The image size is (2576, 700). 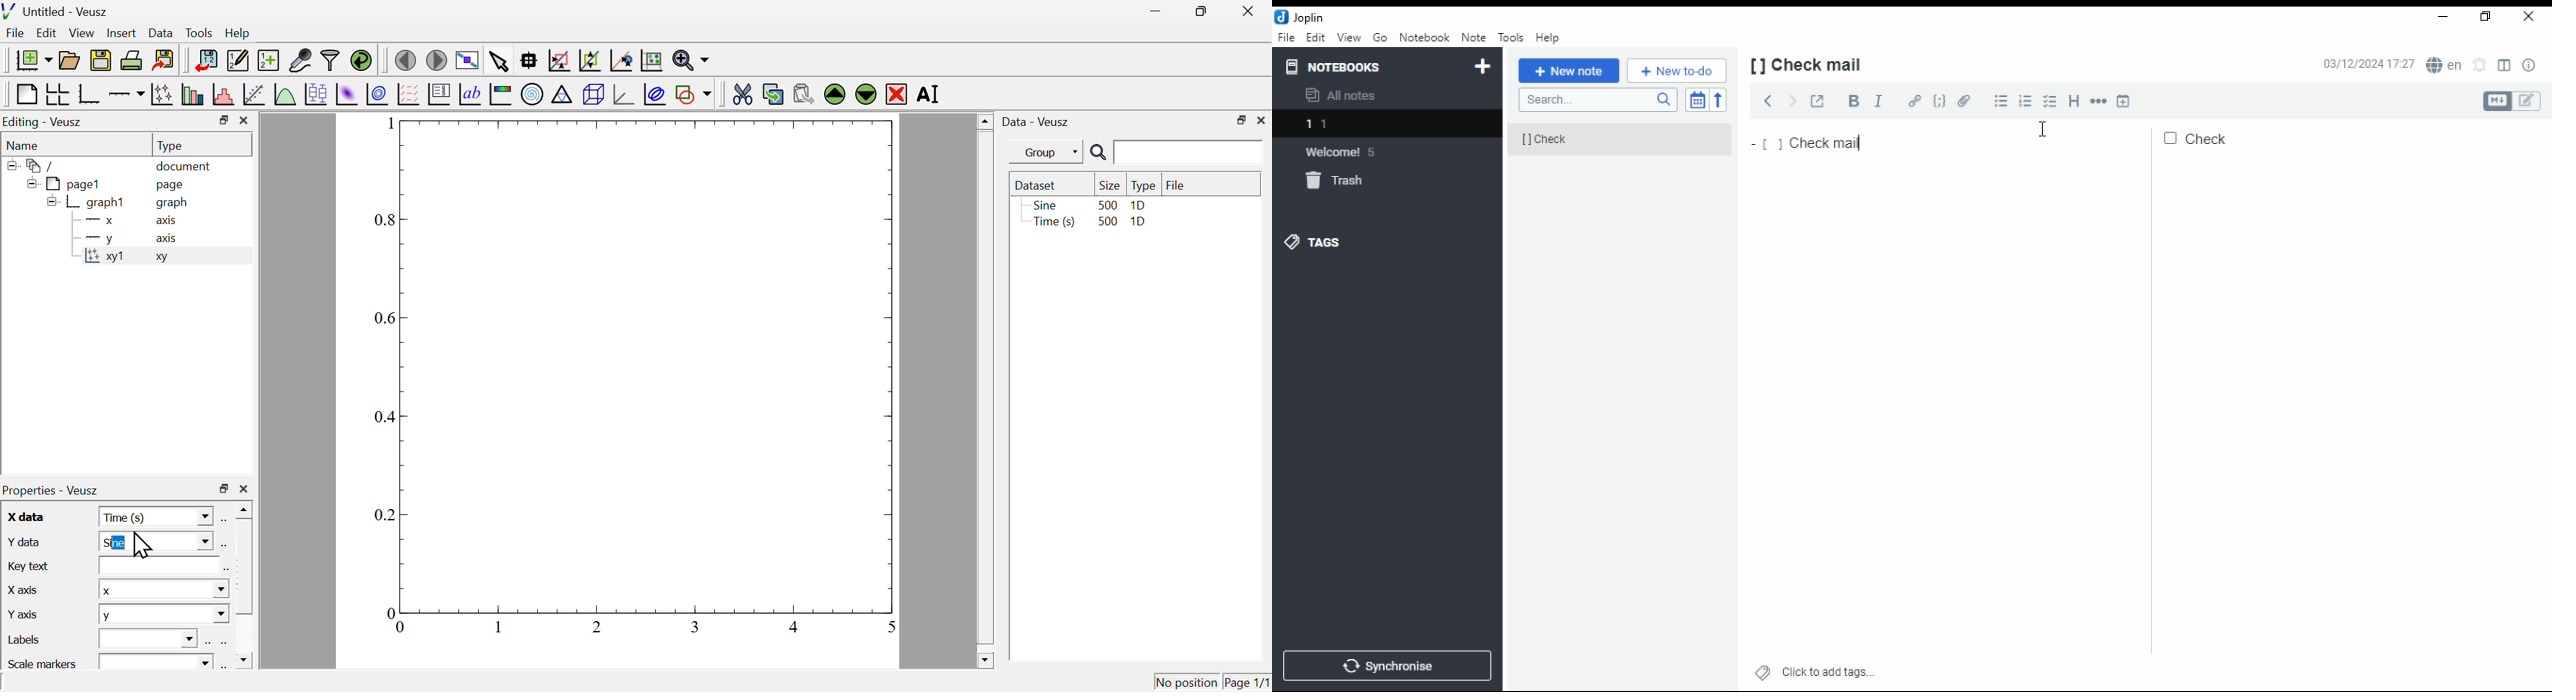 I want to click on checkbox list, so click(x=2048, y=100).